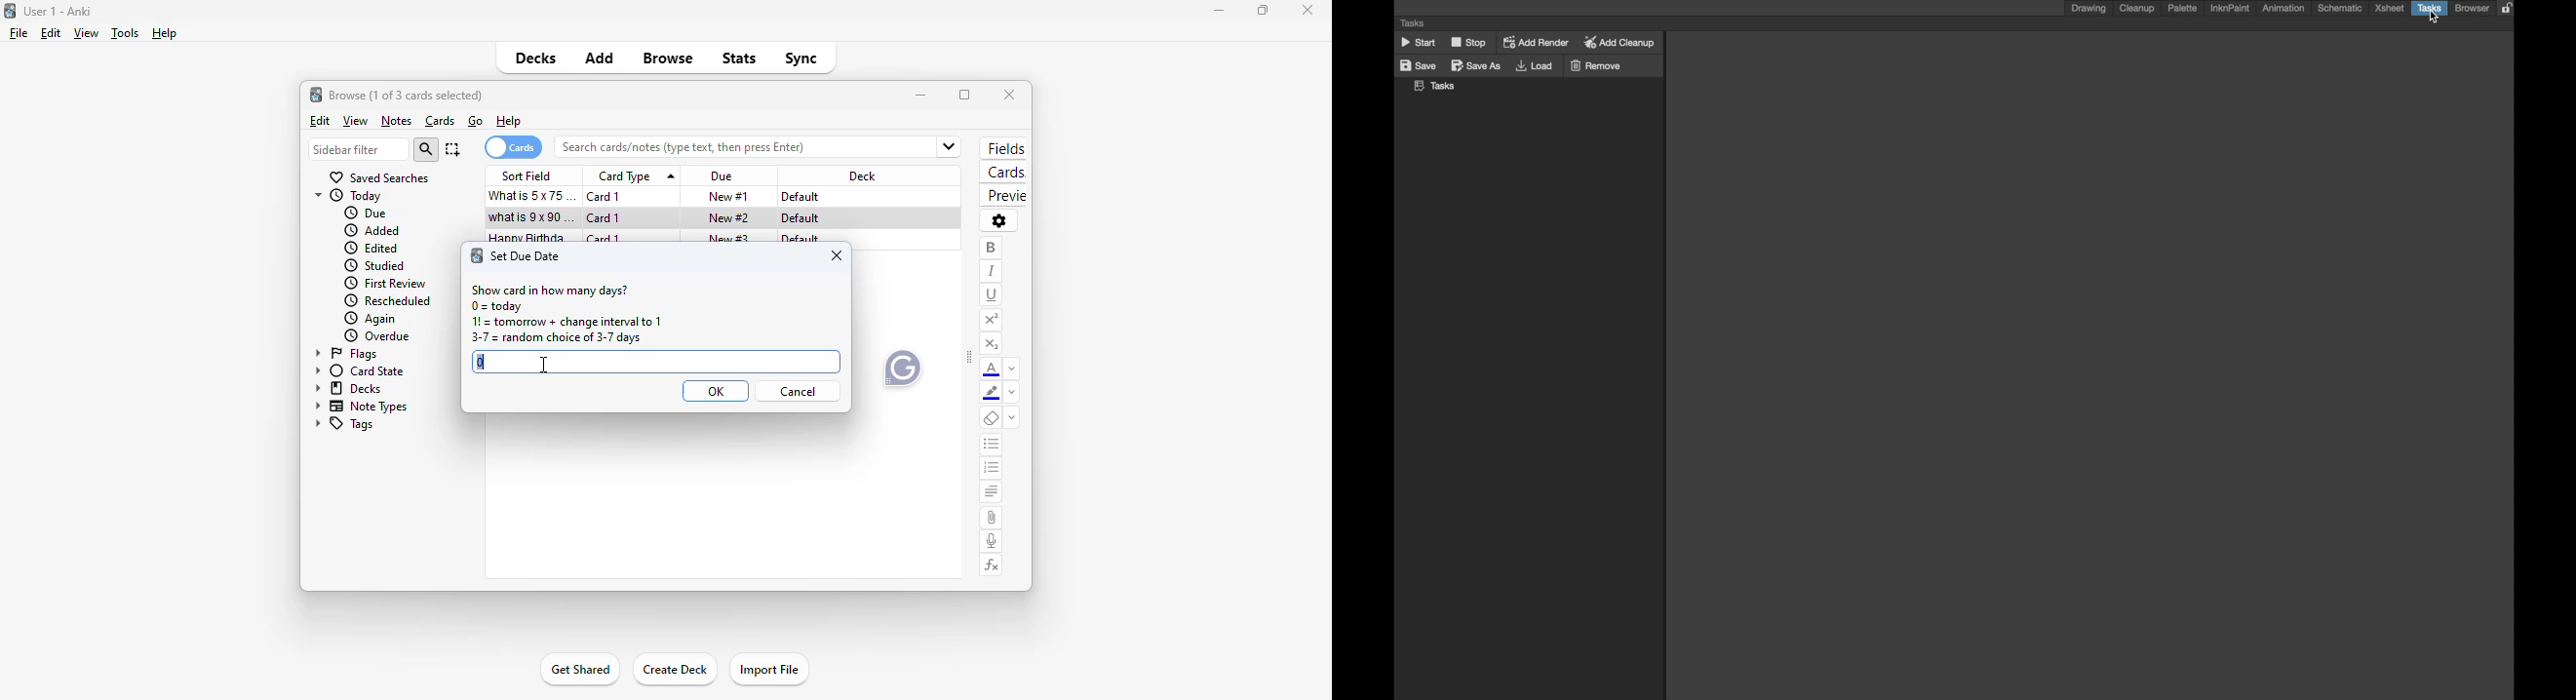  I want to click on Grammarly, so click(902, 367).